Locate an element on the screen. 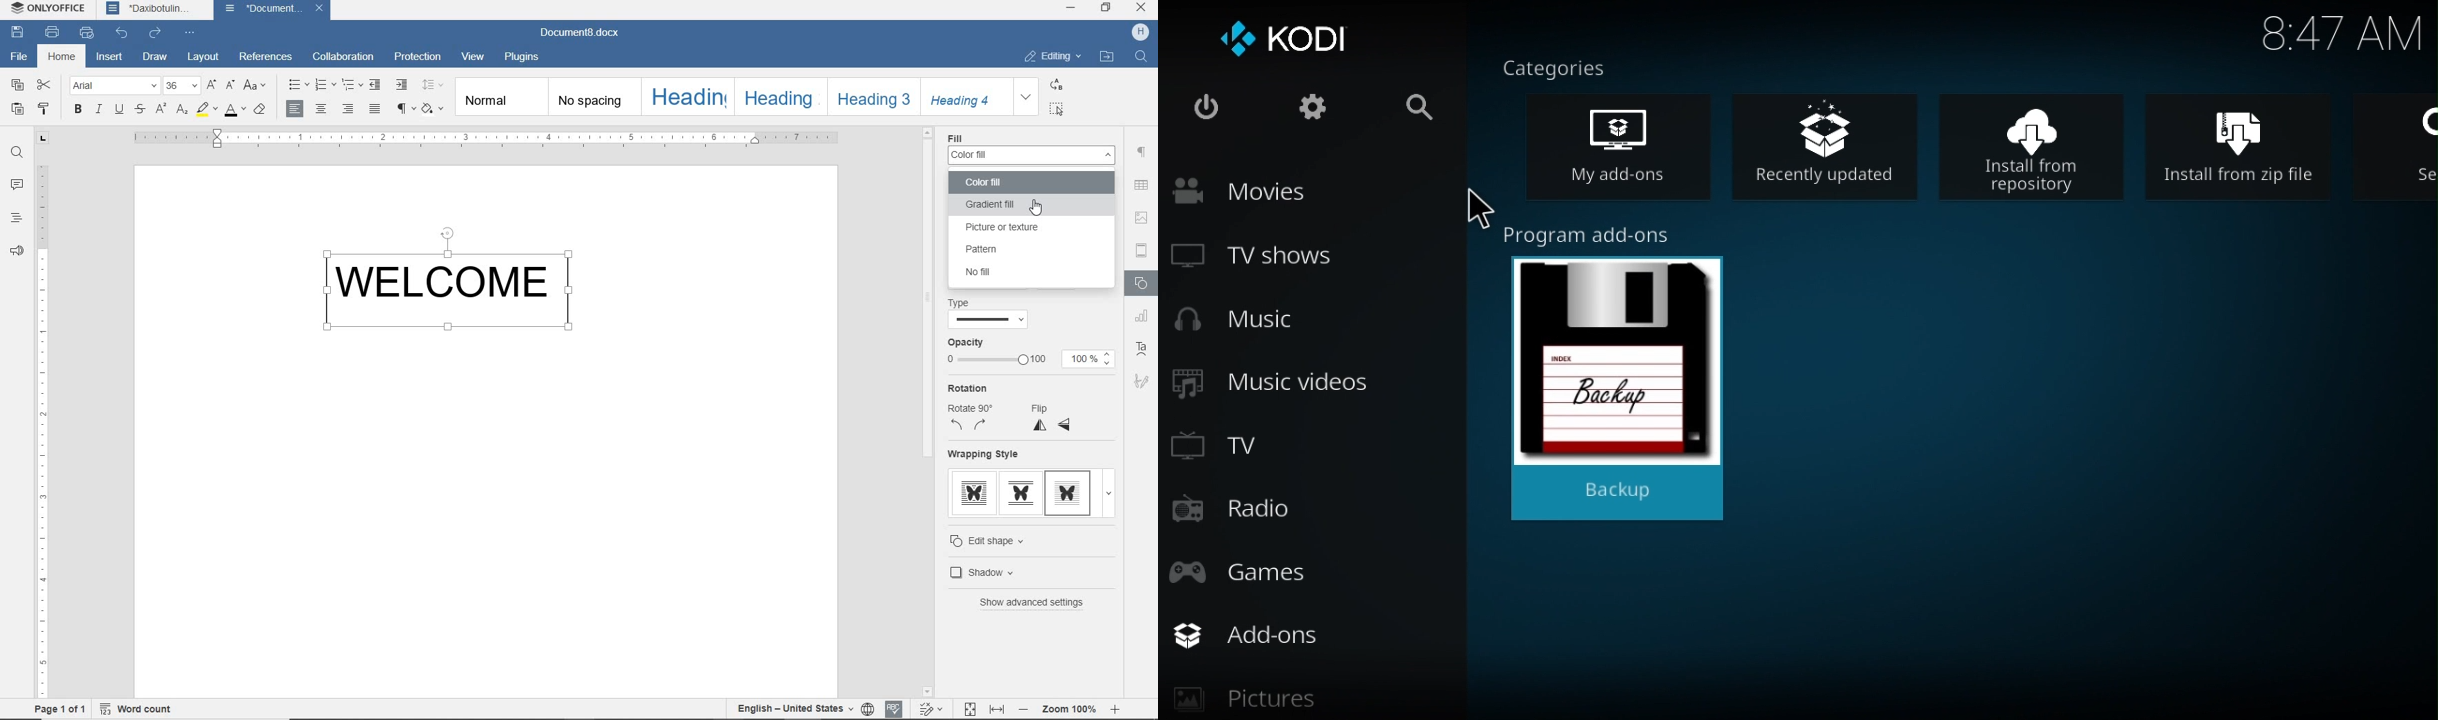  OPEN FILE LOCATION is located at coordinates (1107, 58).